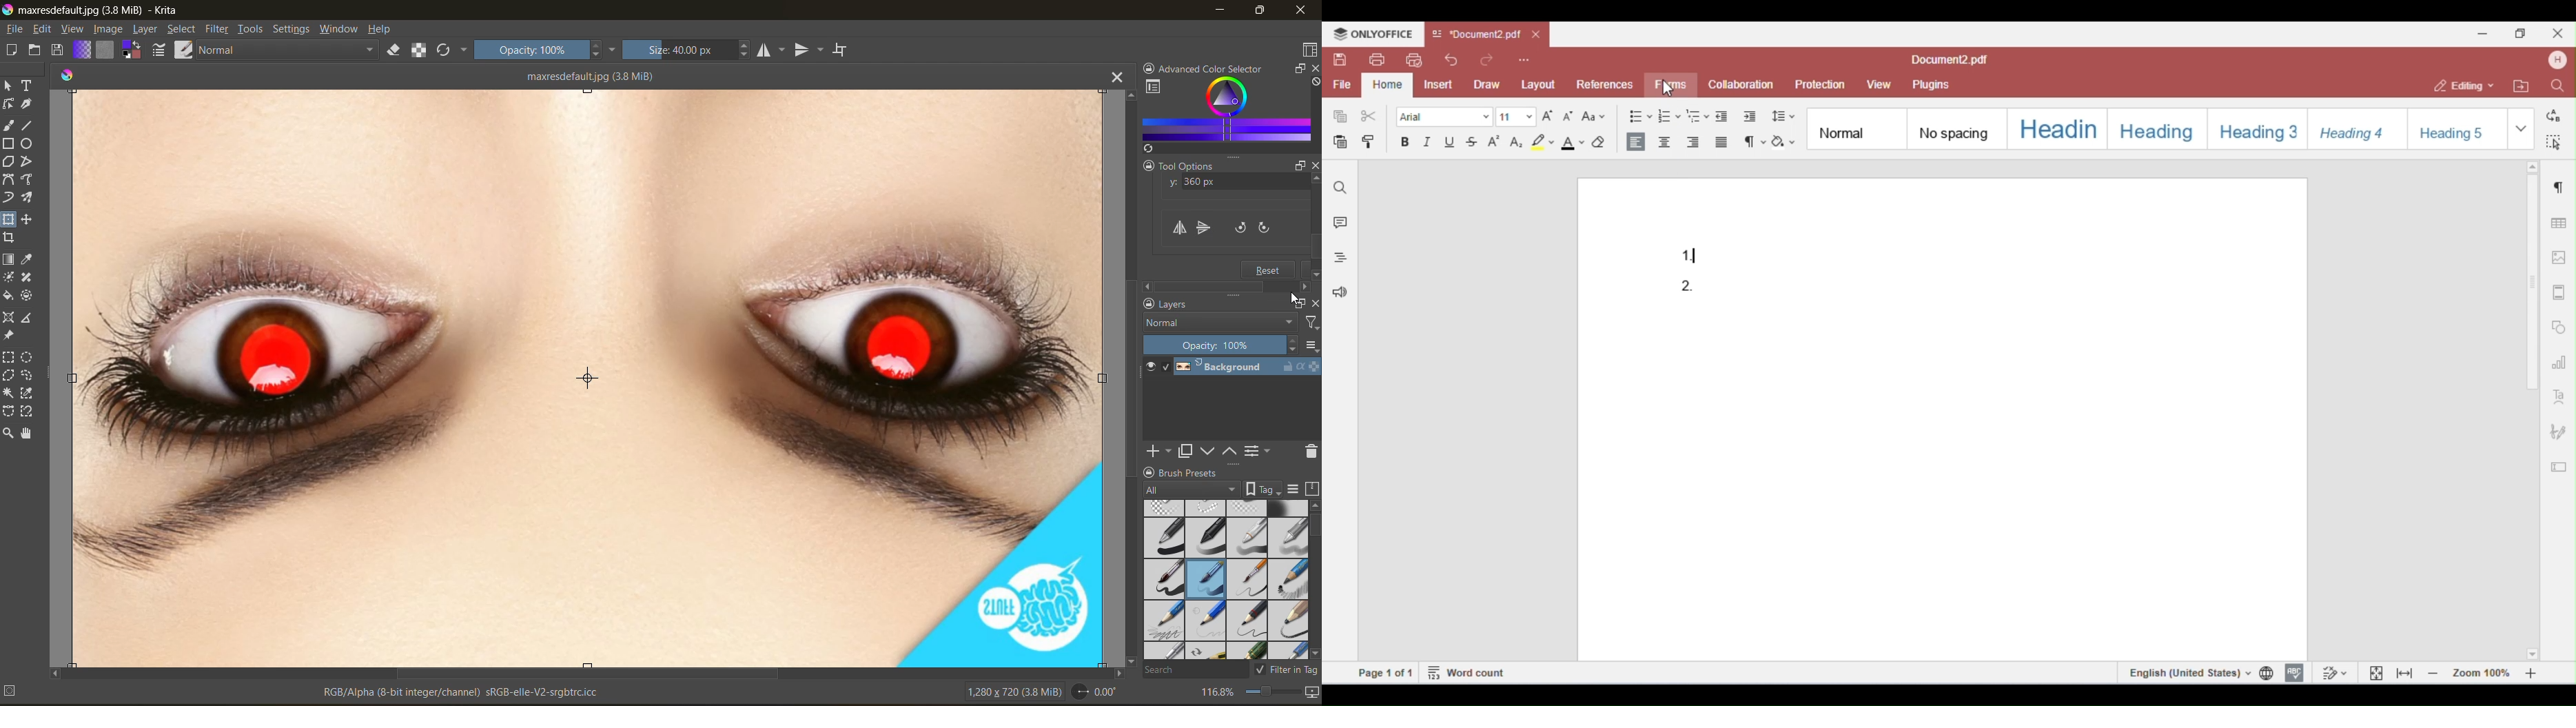  What do you see at coordinates (1309, 50) in the screenshot?
I see `choose workspace` at bounding box center [1309, 50].